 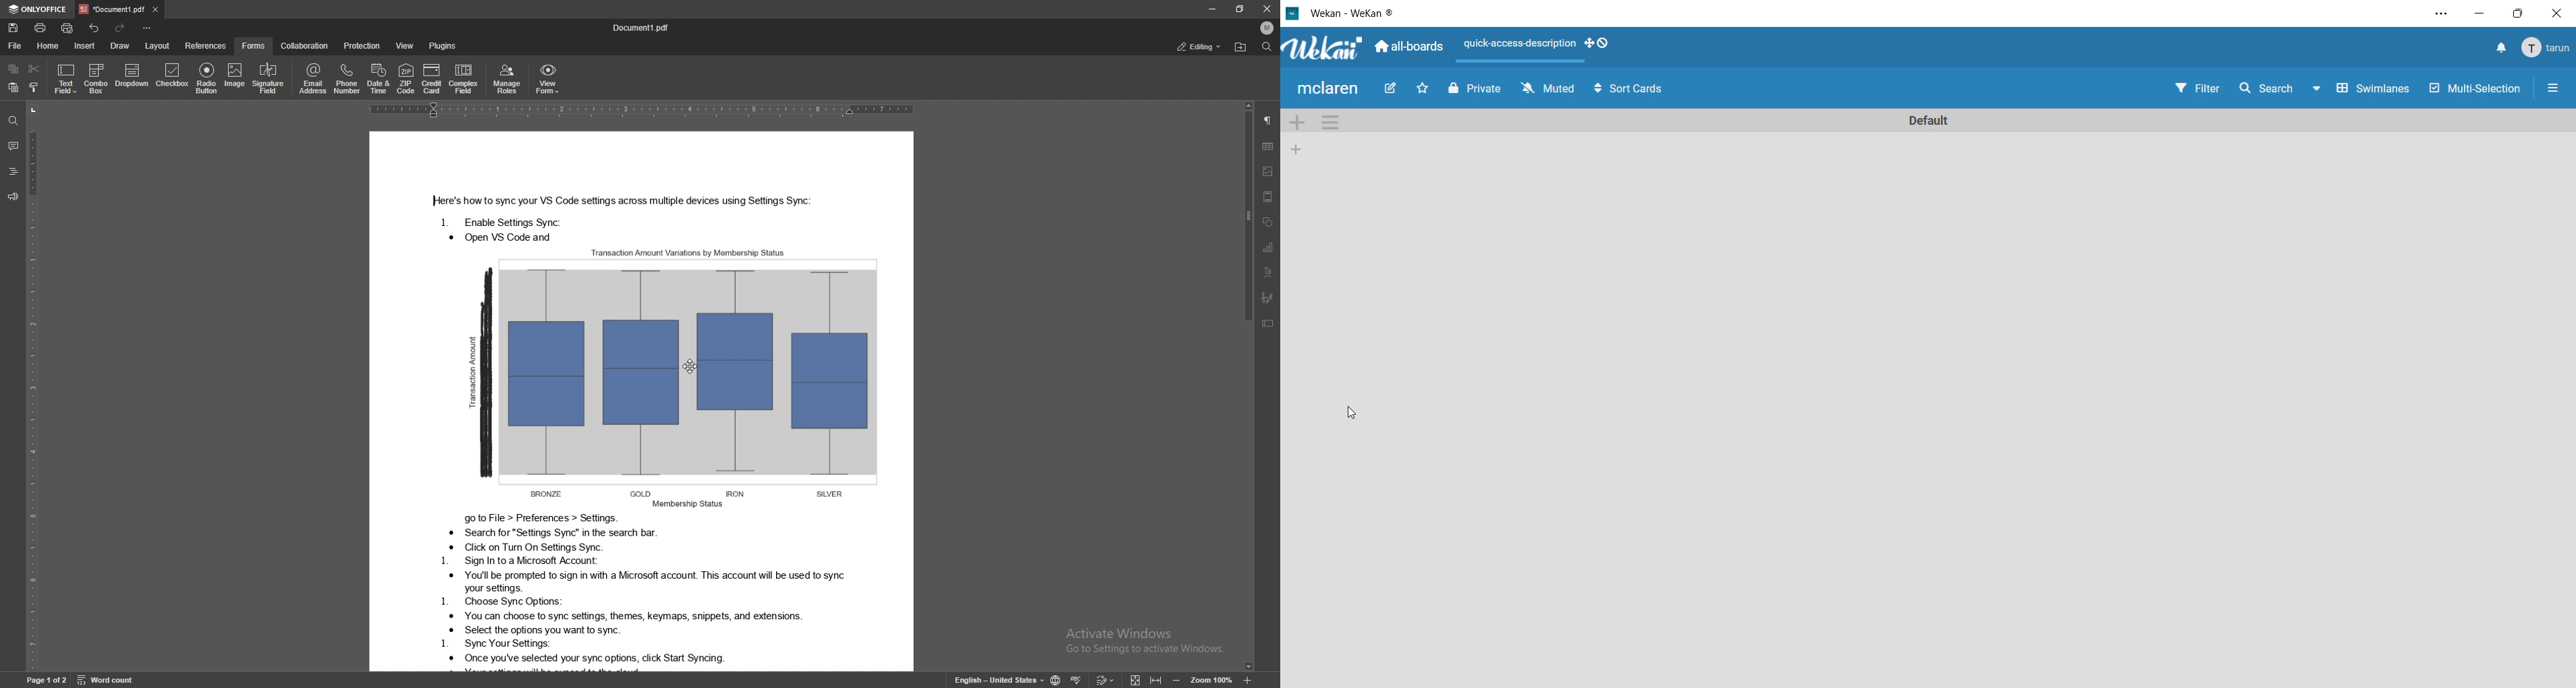 What do you see at coordinates (1267, 297) in the screenshot?
I see `signature field` at bounding box center [1267, 297].